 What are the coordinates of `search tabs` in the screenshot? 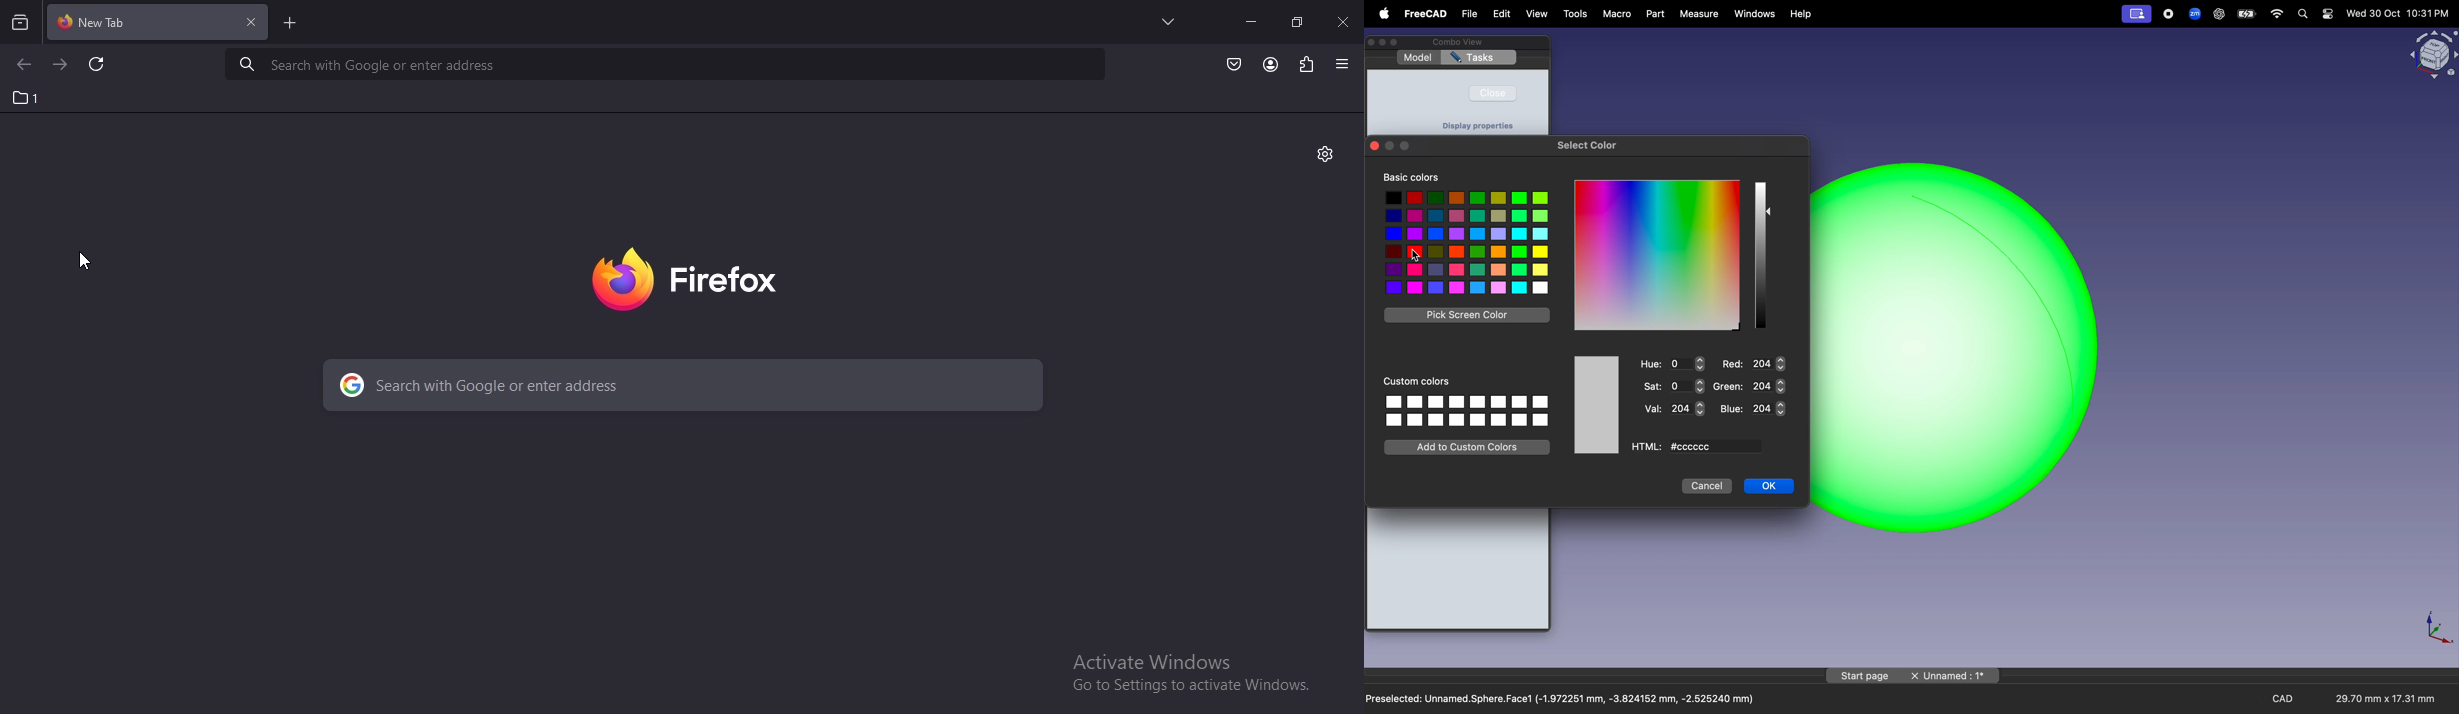 It's located at (21, 21).